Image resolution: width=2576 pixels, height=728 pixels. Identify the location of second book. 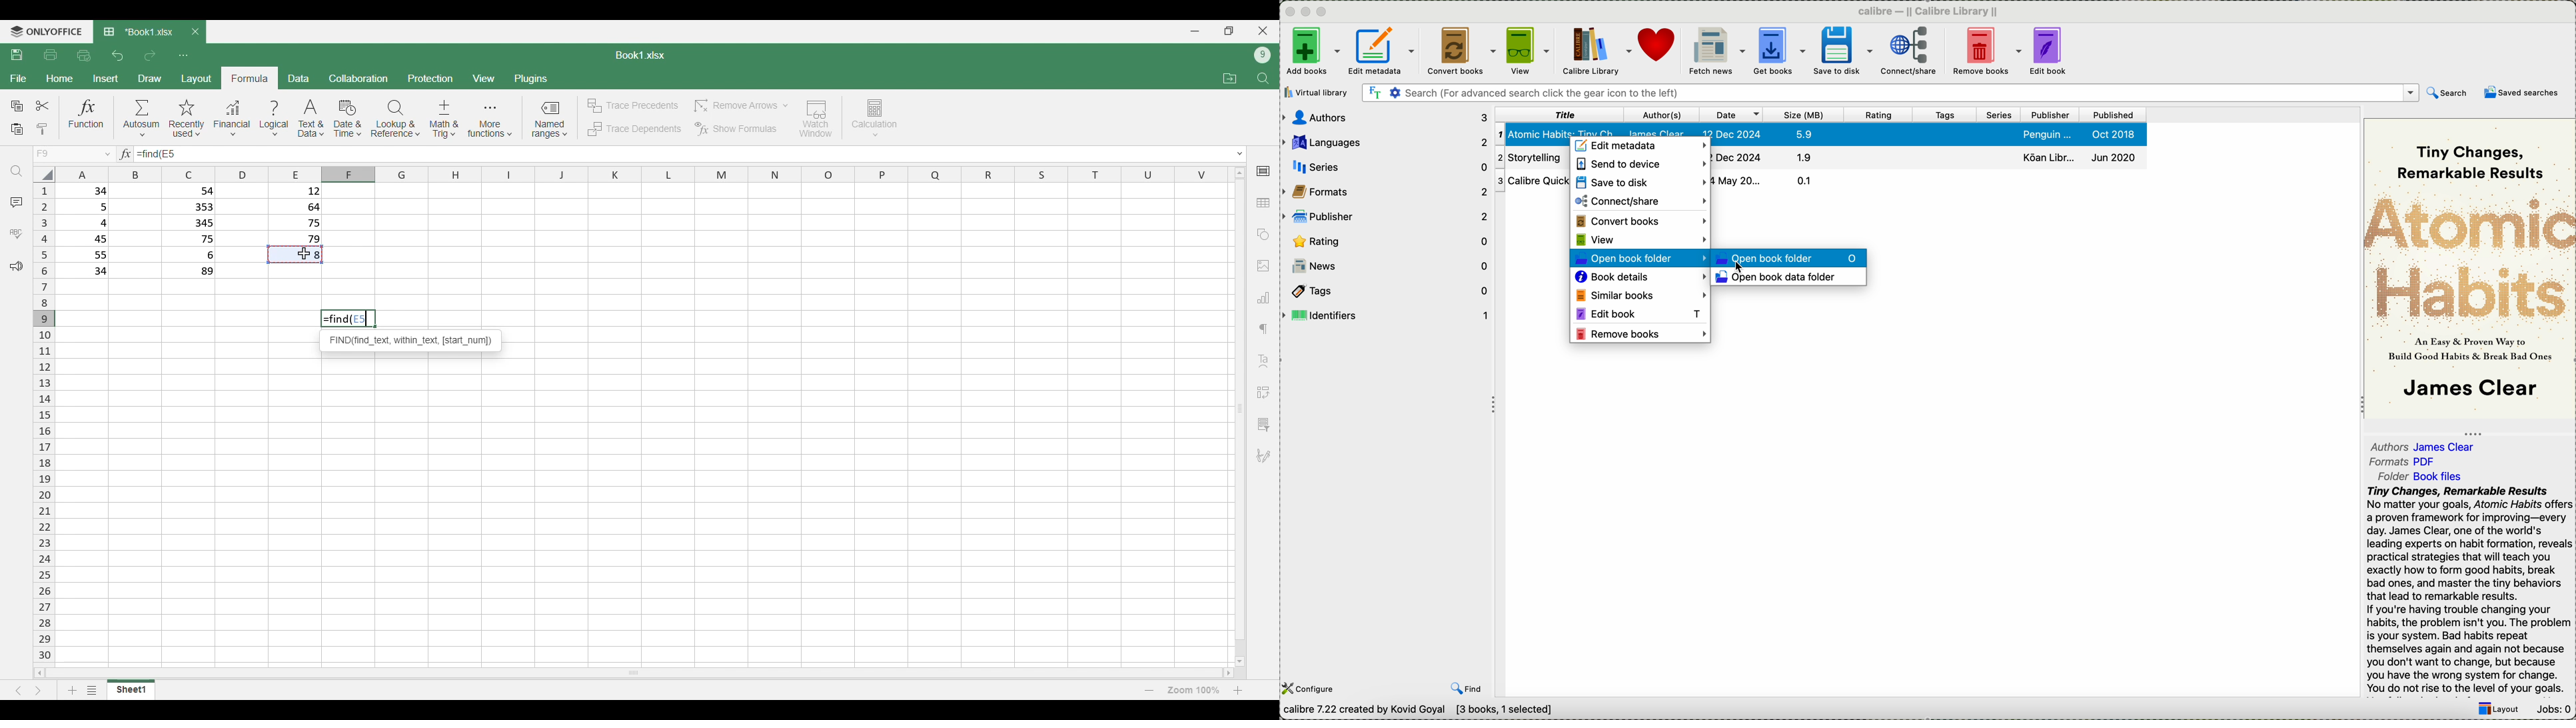
(1533, 157).